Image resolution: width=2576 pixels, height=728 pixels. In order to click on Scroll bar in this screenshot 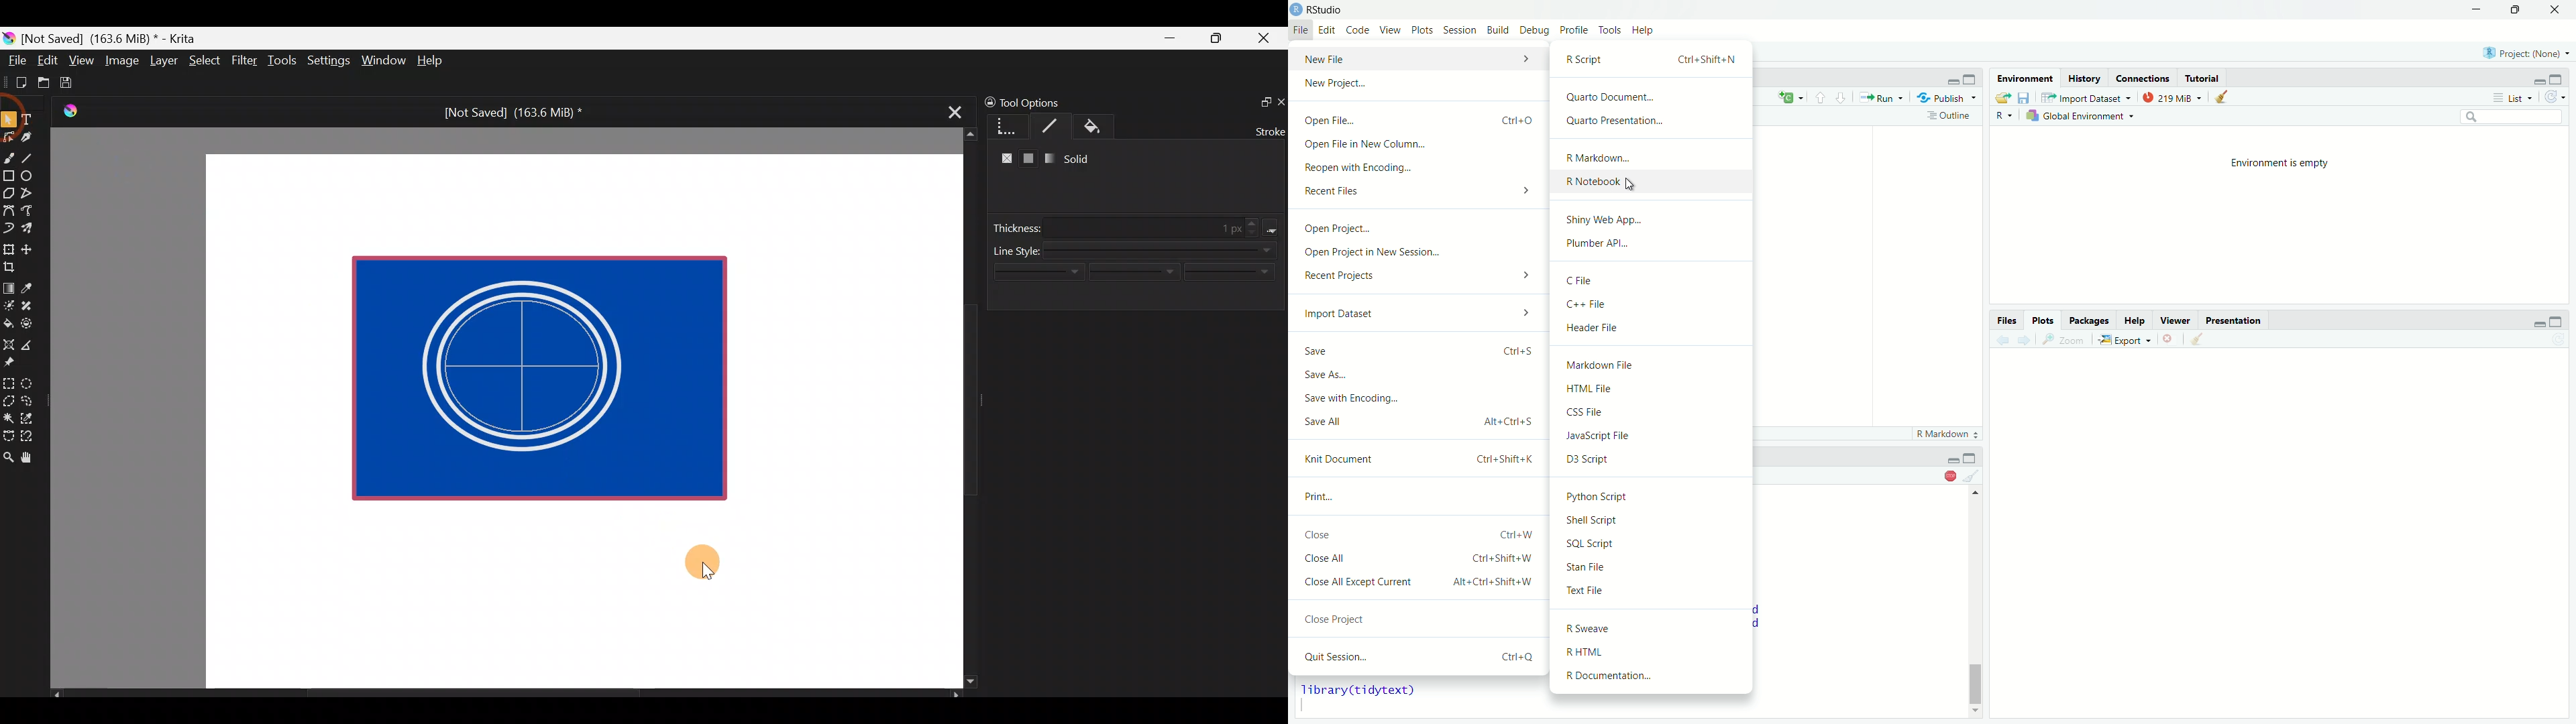, I will do `click(506, 695)`.